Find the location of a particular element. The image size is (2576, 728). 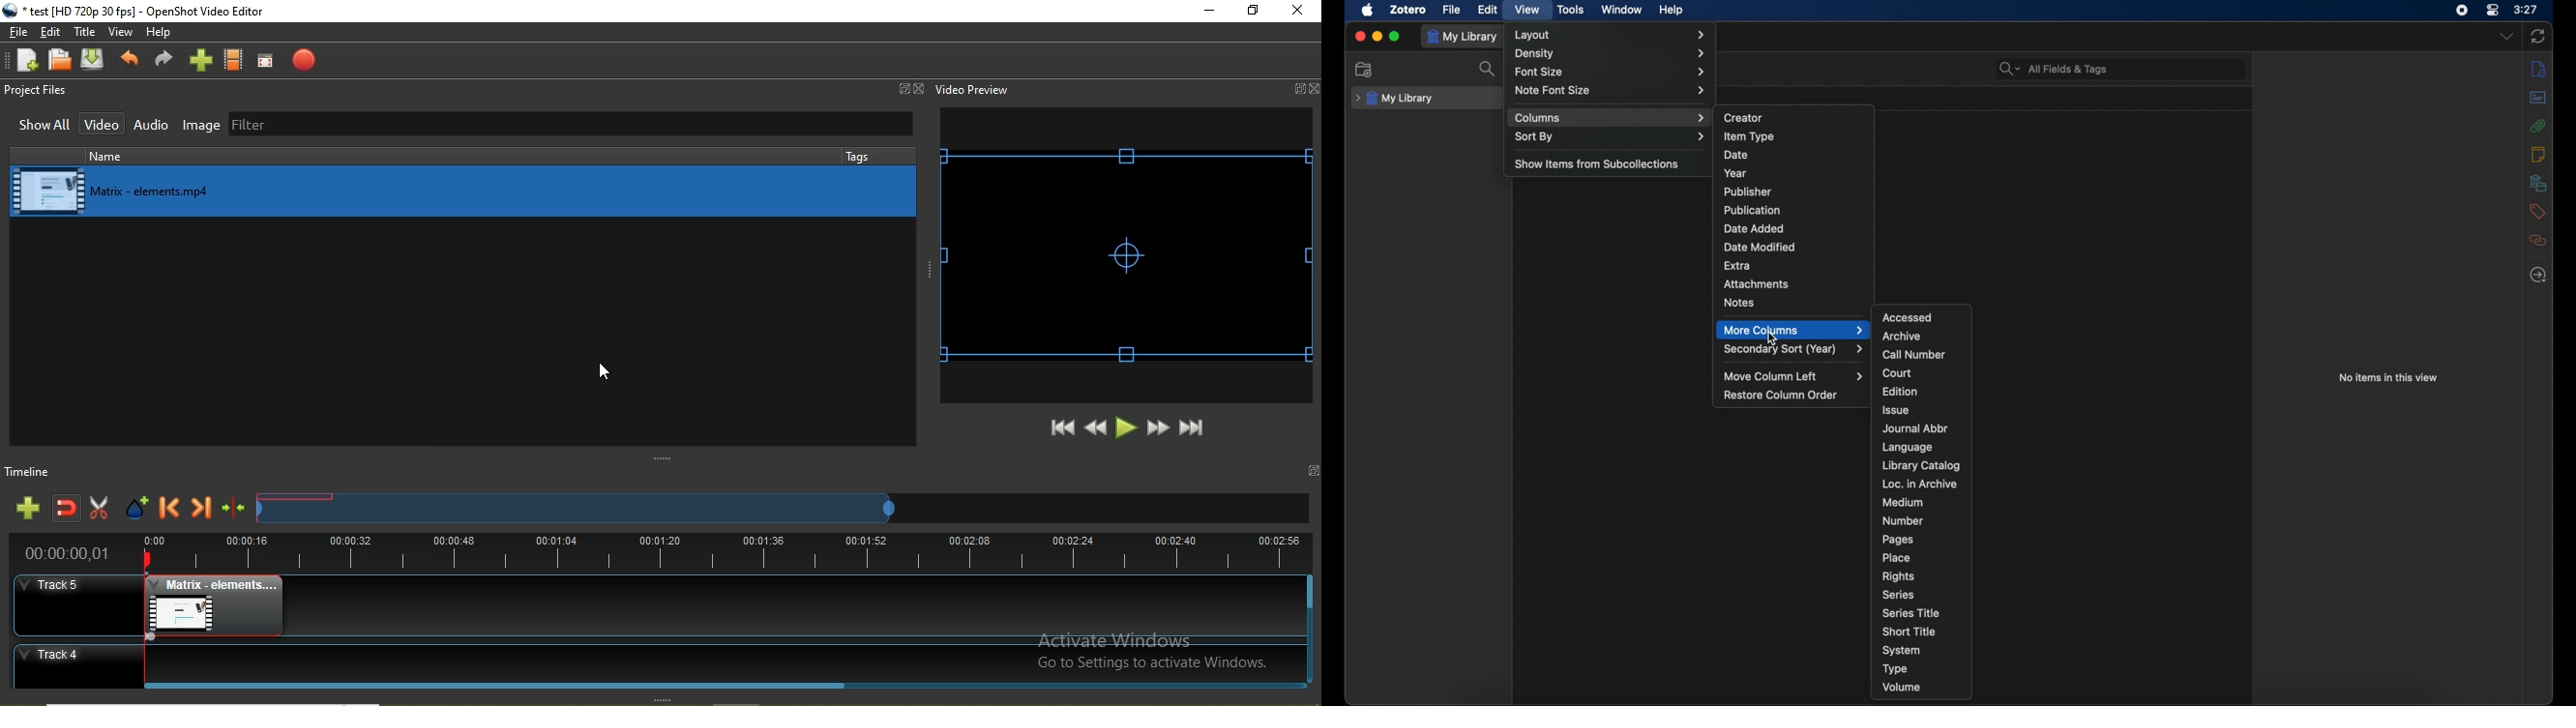

pages is located at coordinates (1899, 540).